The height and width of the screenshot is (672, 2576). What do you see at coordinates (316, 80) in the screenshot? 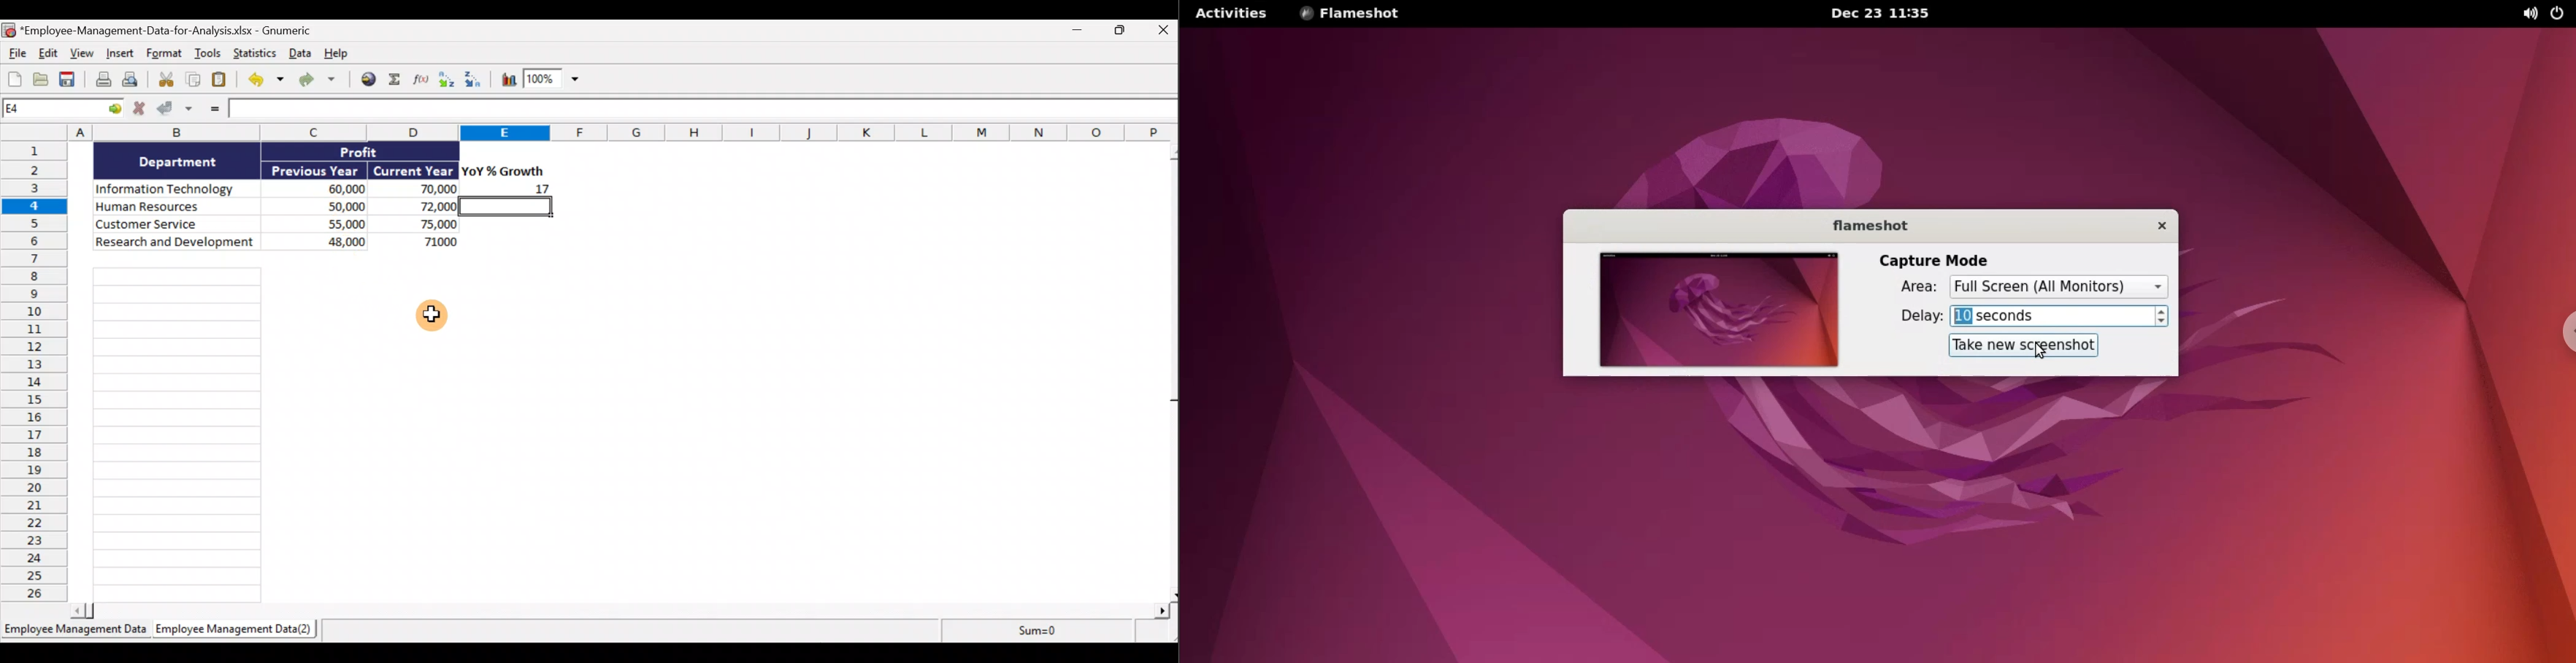
I see `Redo undone action` at bounding box center [316, 80].